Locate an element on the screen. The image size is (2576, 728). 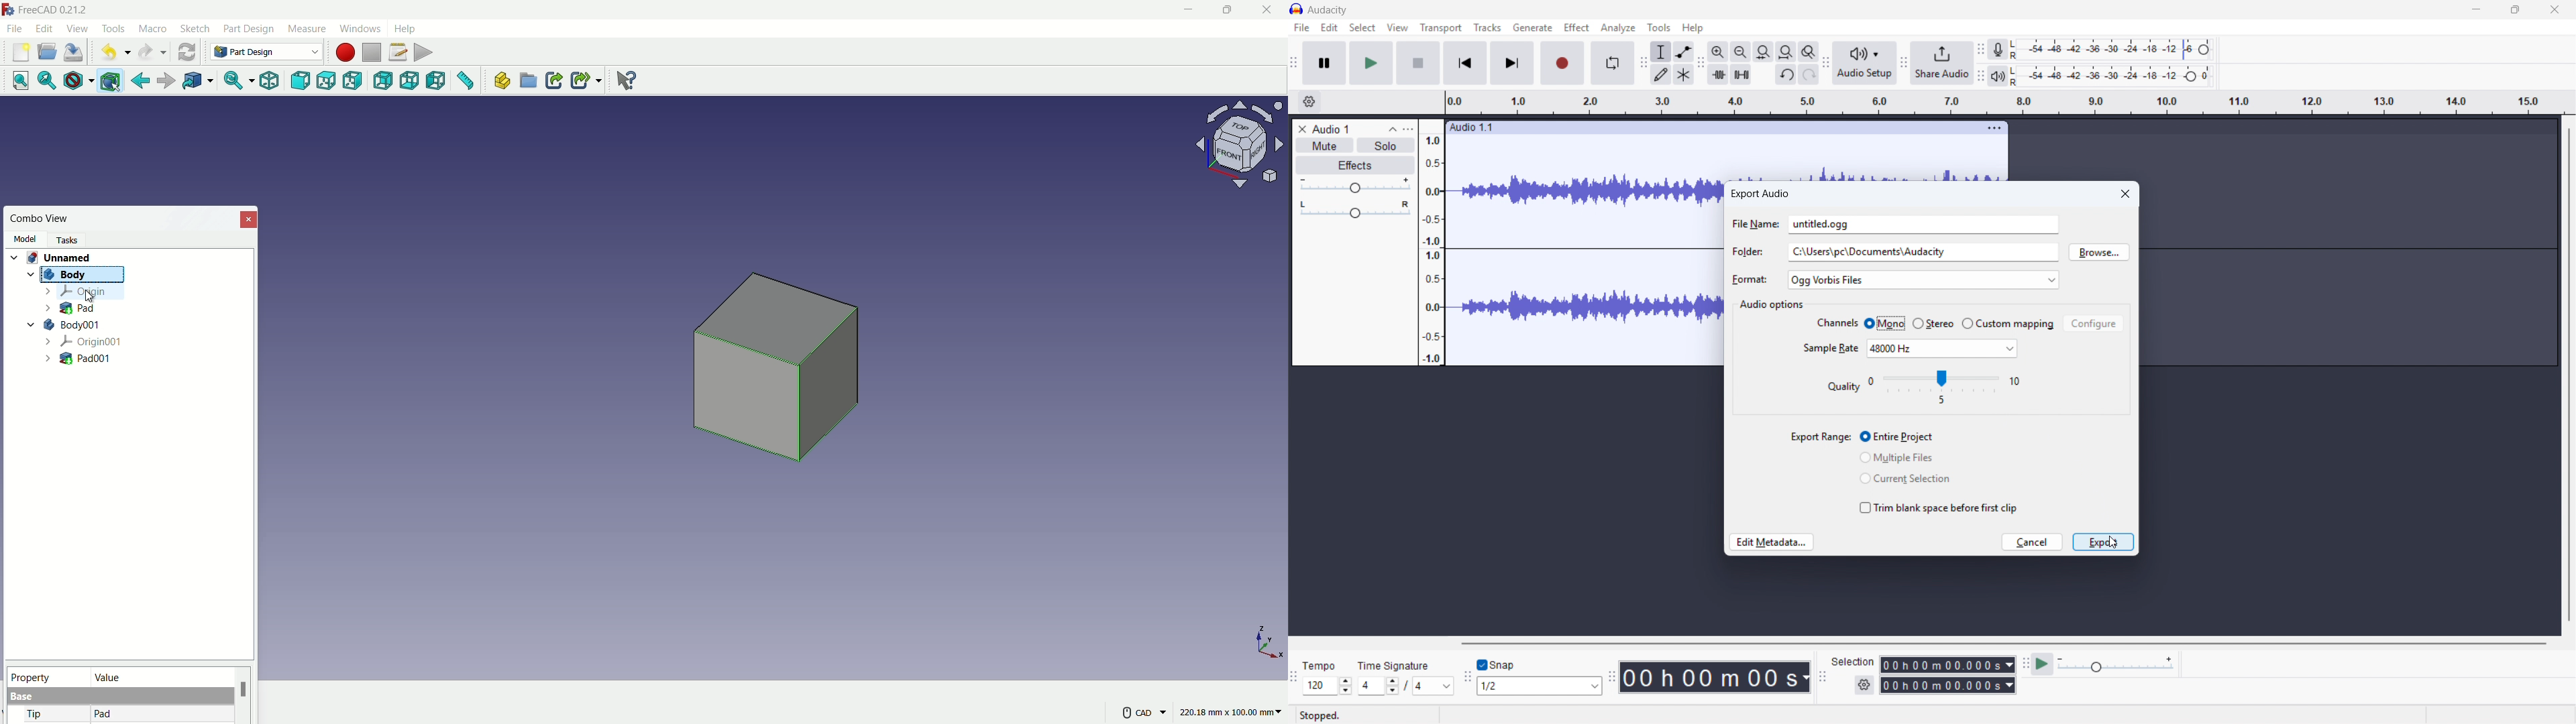
Transport  is located at coordinates (1441, 28).